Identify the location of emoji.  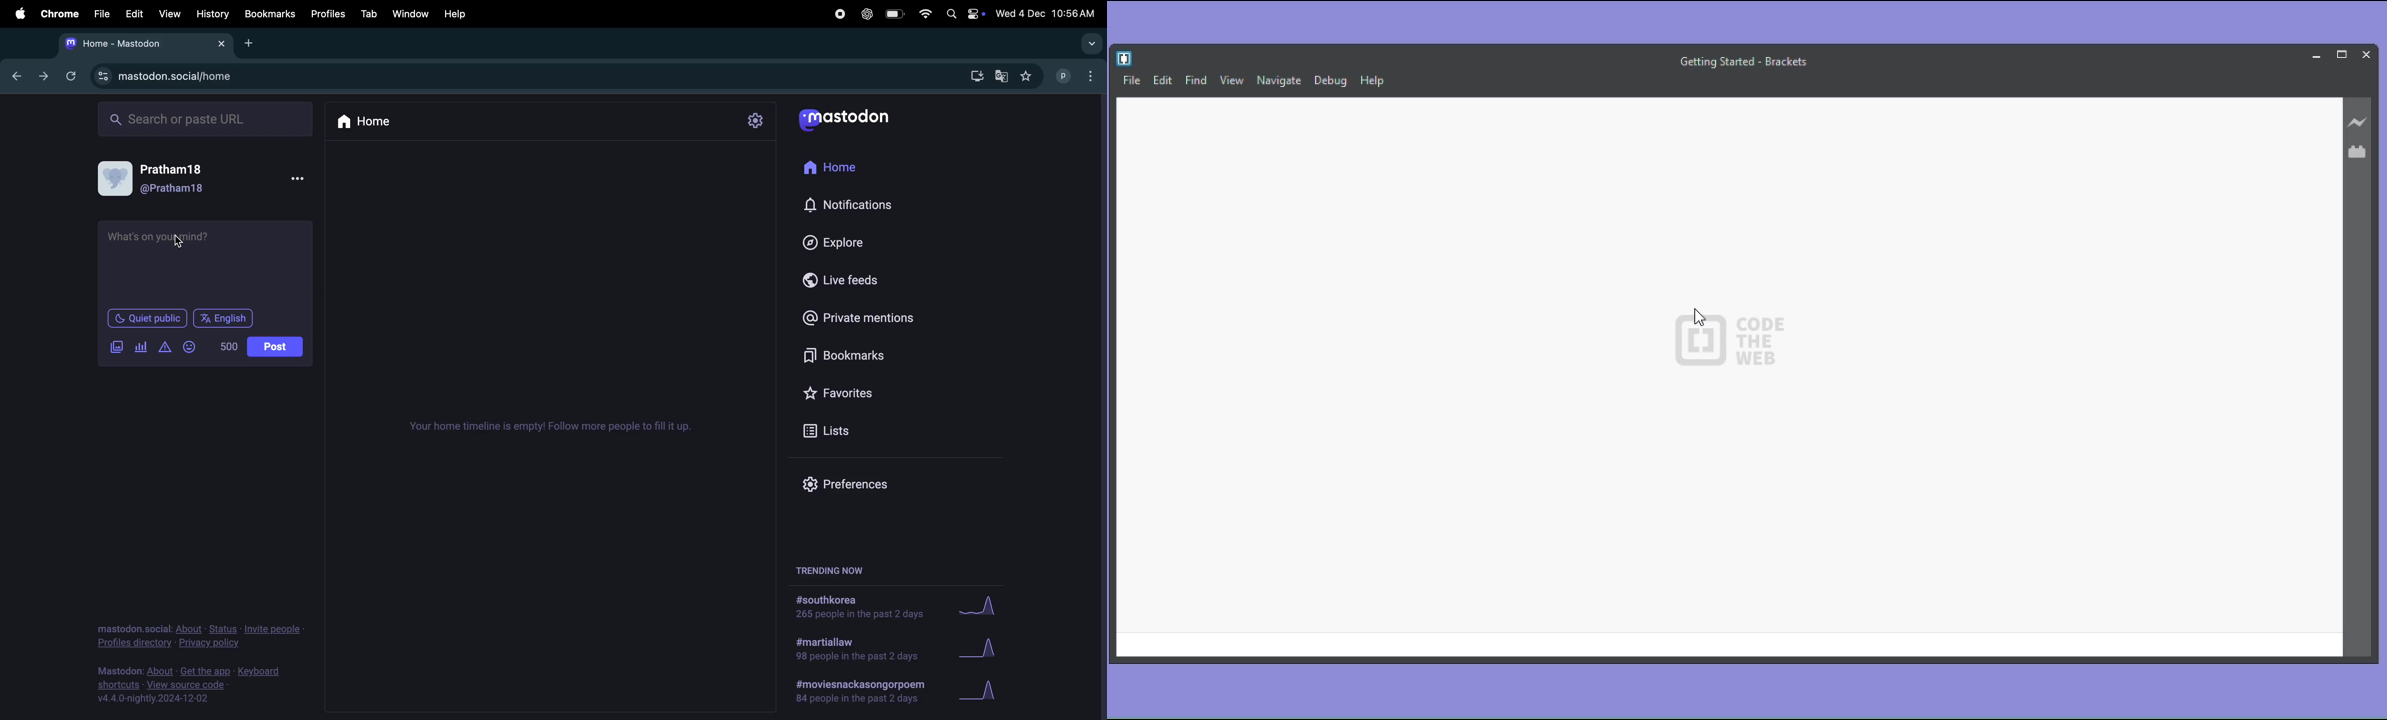
(191, 348).